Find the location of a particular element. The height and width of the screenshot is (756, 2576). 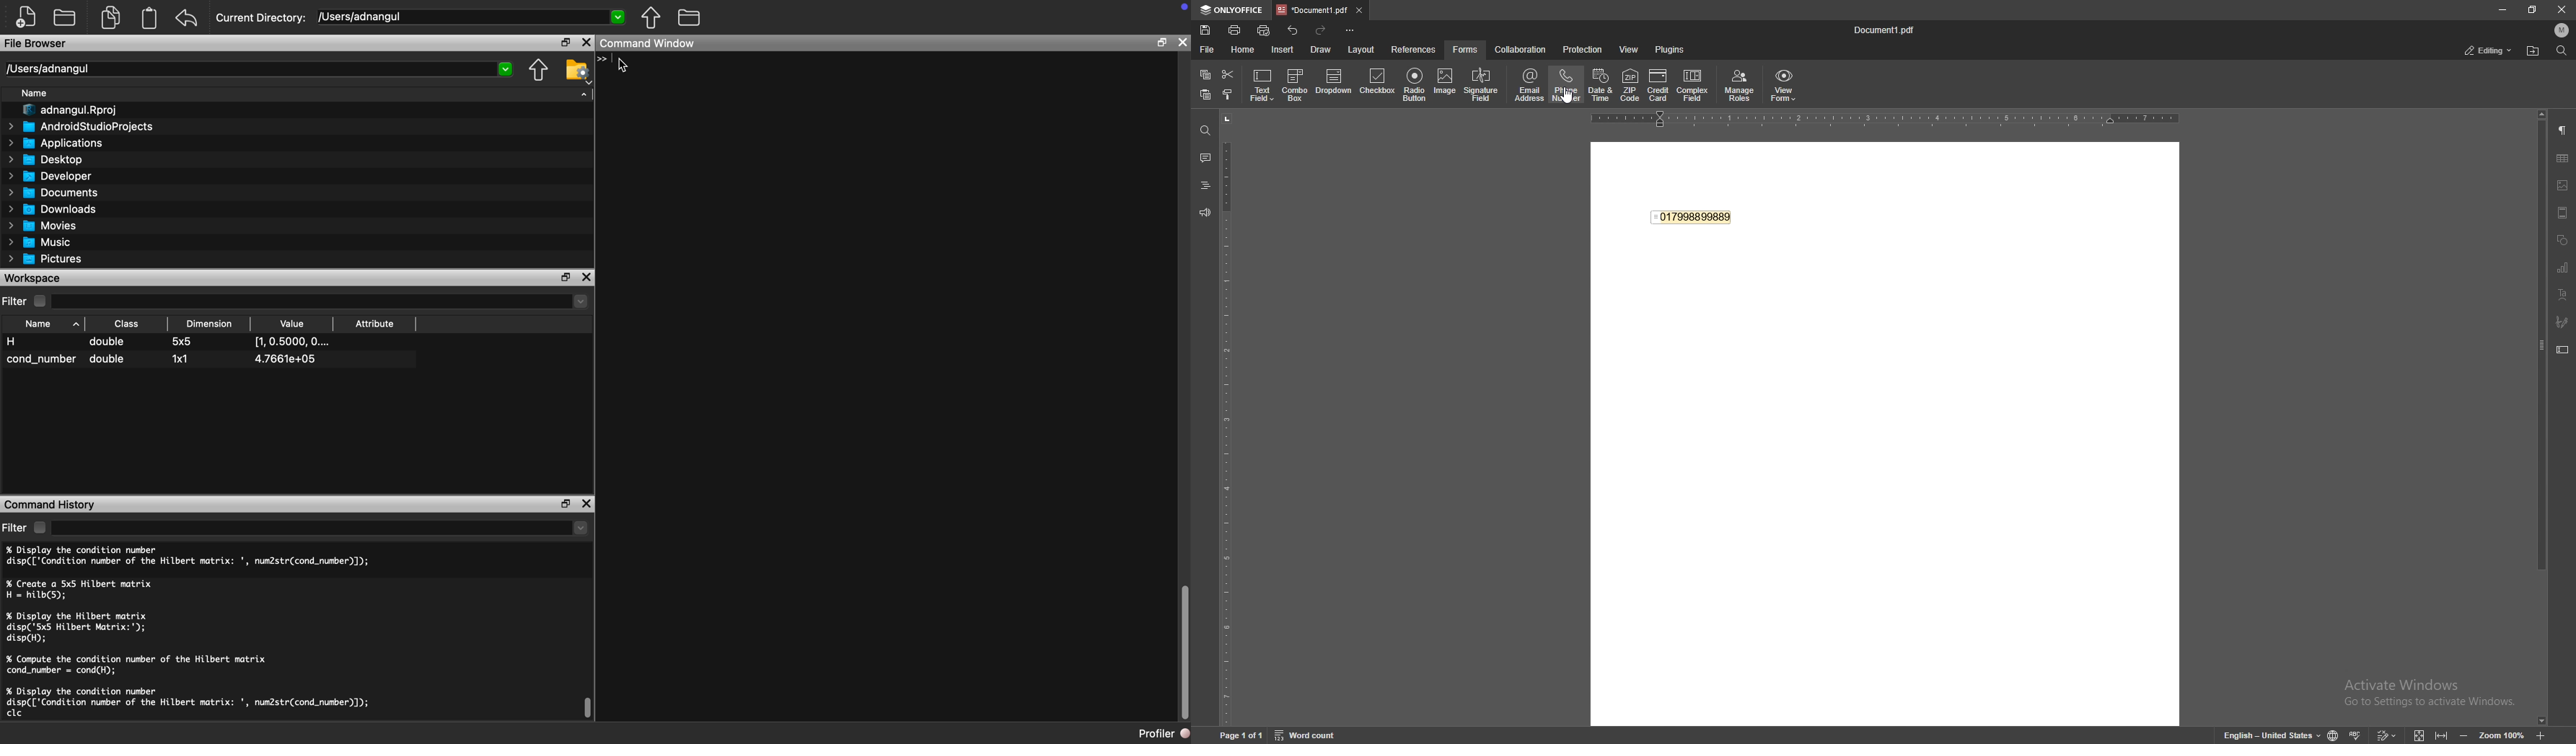

Downloads is located at coordinates (53, 208).